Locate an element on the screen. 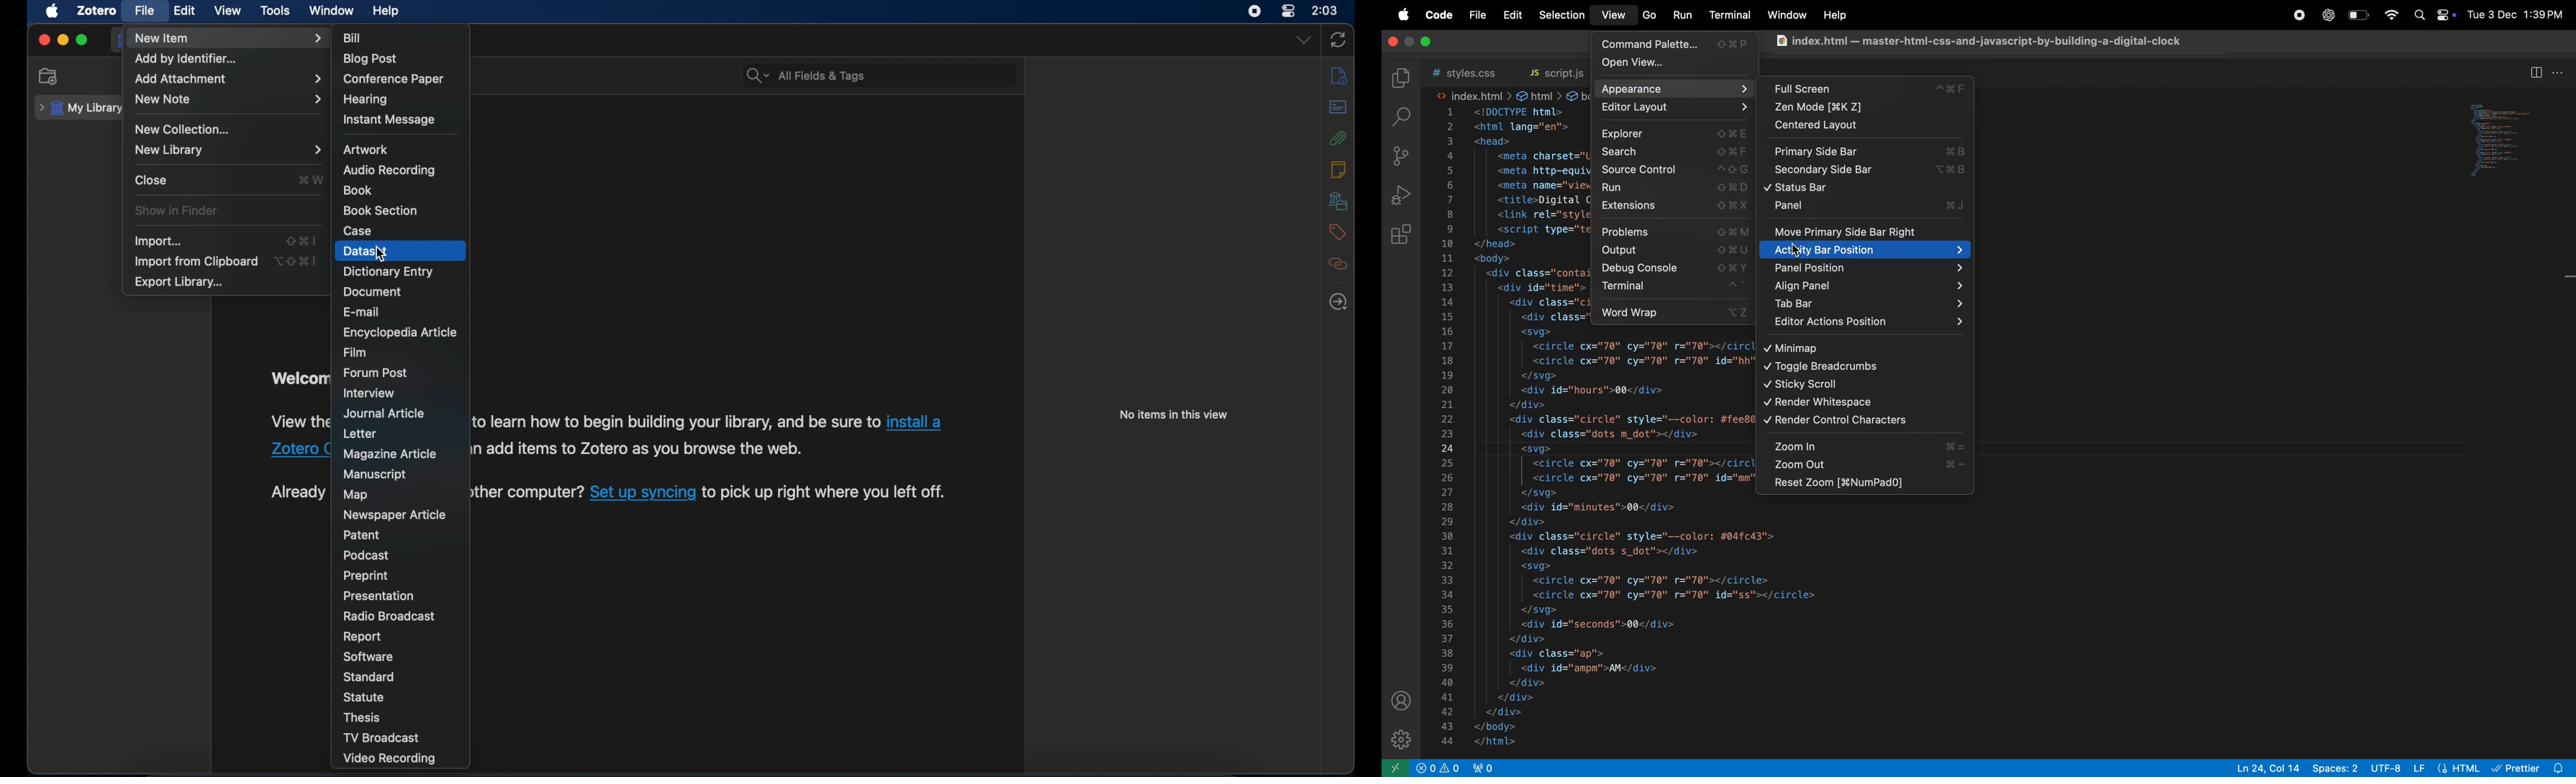 Image resolution: width=2576 pixels, height=784 pixels. export library is located at coordinates (178, 282).